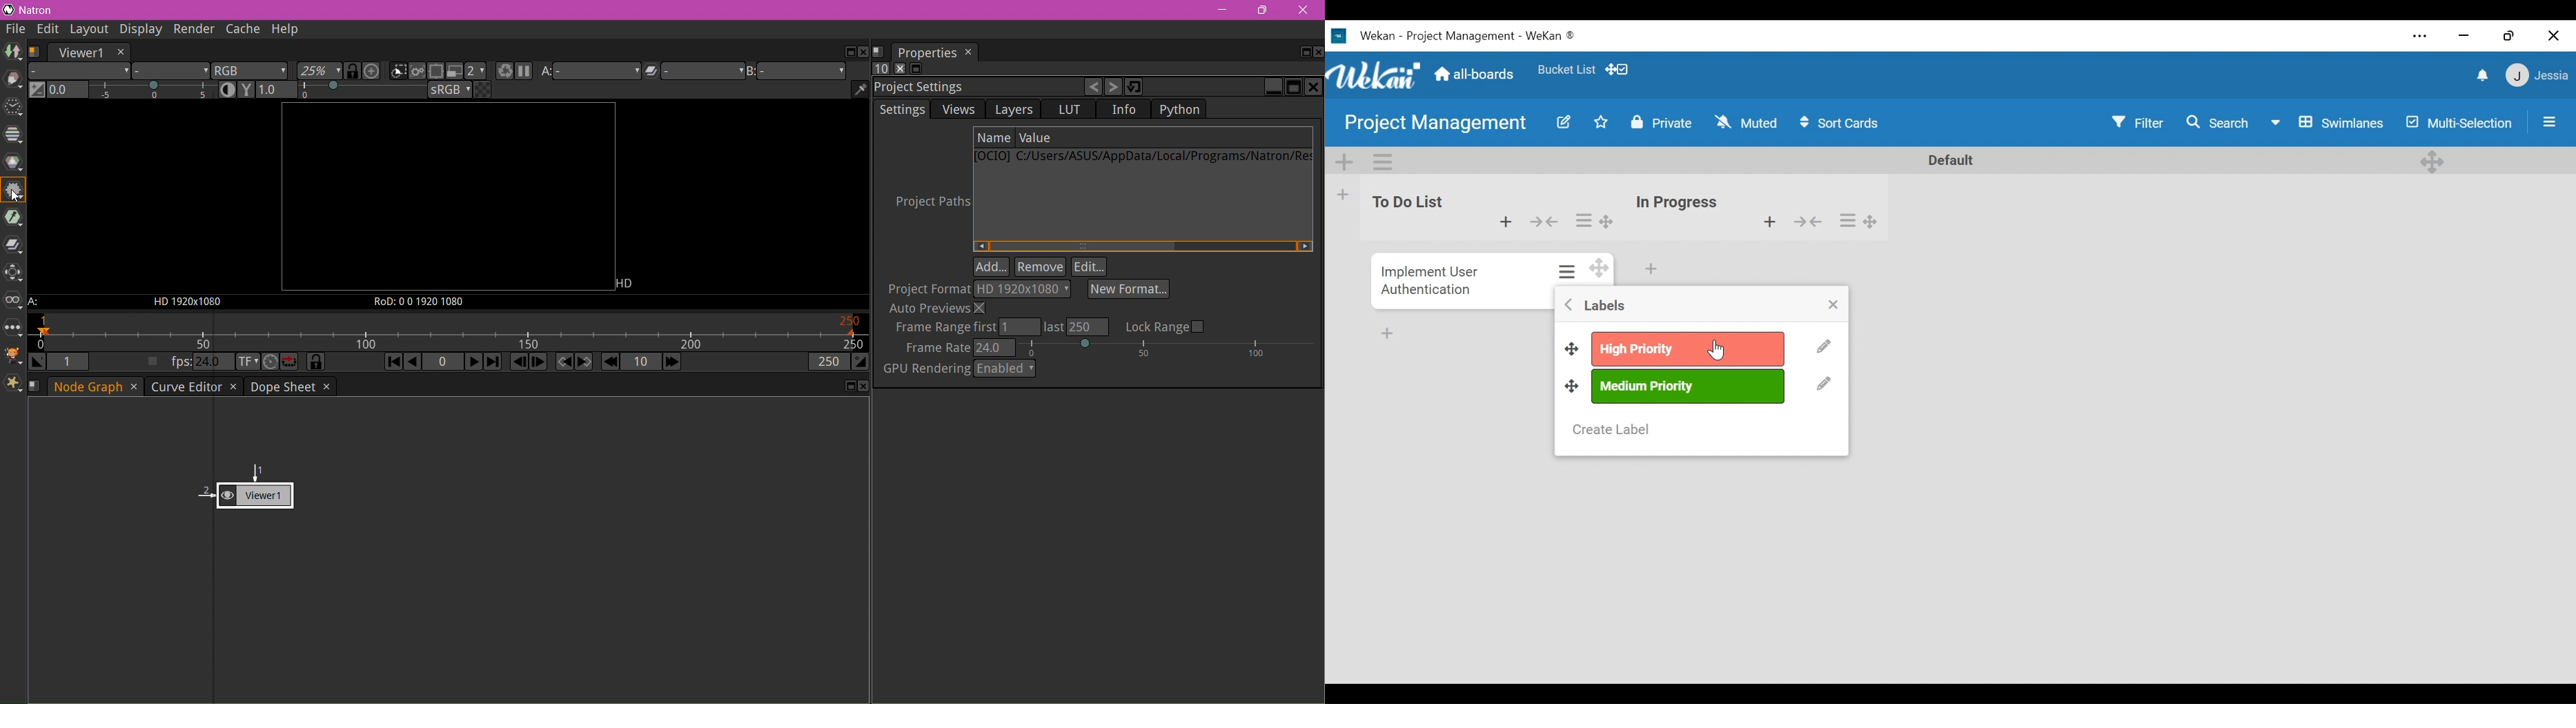  Describe the element at coordinates (1572, 386) in the screenshot. I see `drag handles` at that location.